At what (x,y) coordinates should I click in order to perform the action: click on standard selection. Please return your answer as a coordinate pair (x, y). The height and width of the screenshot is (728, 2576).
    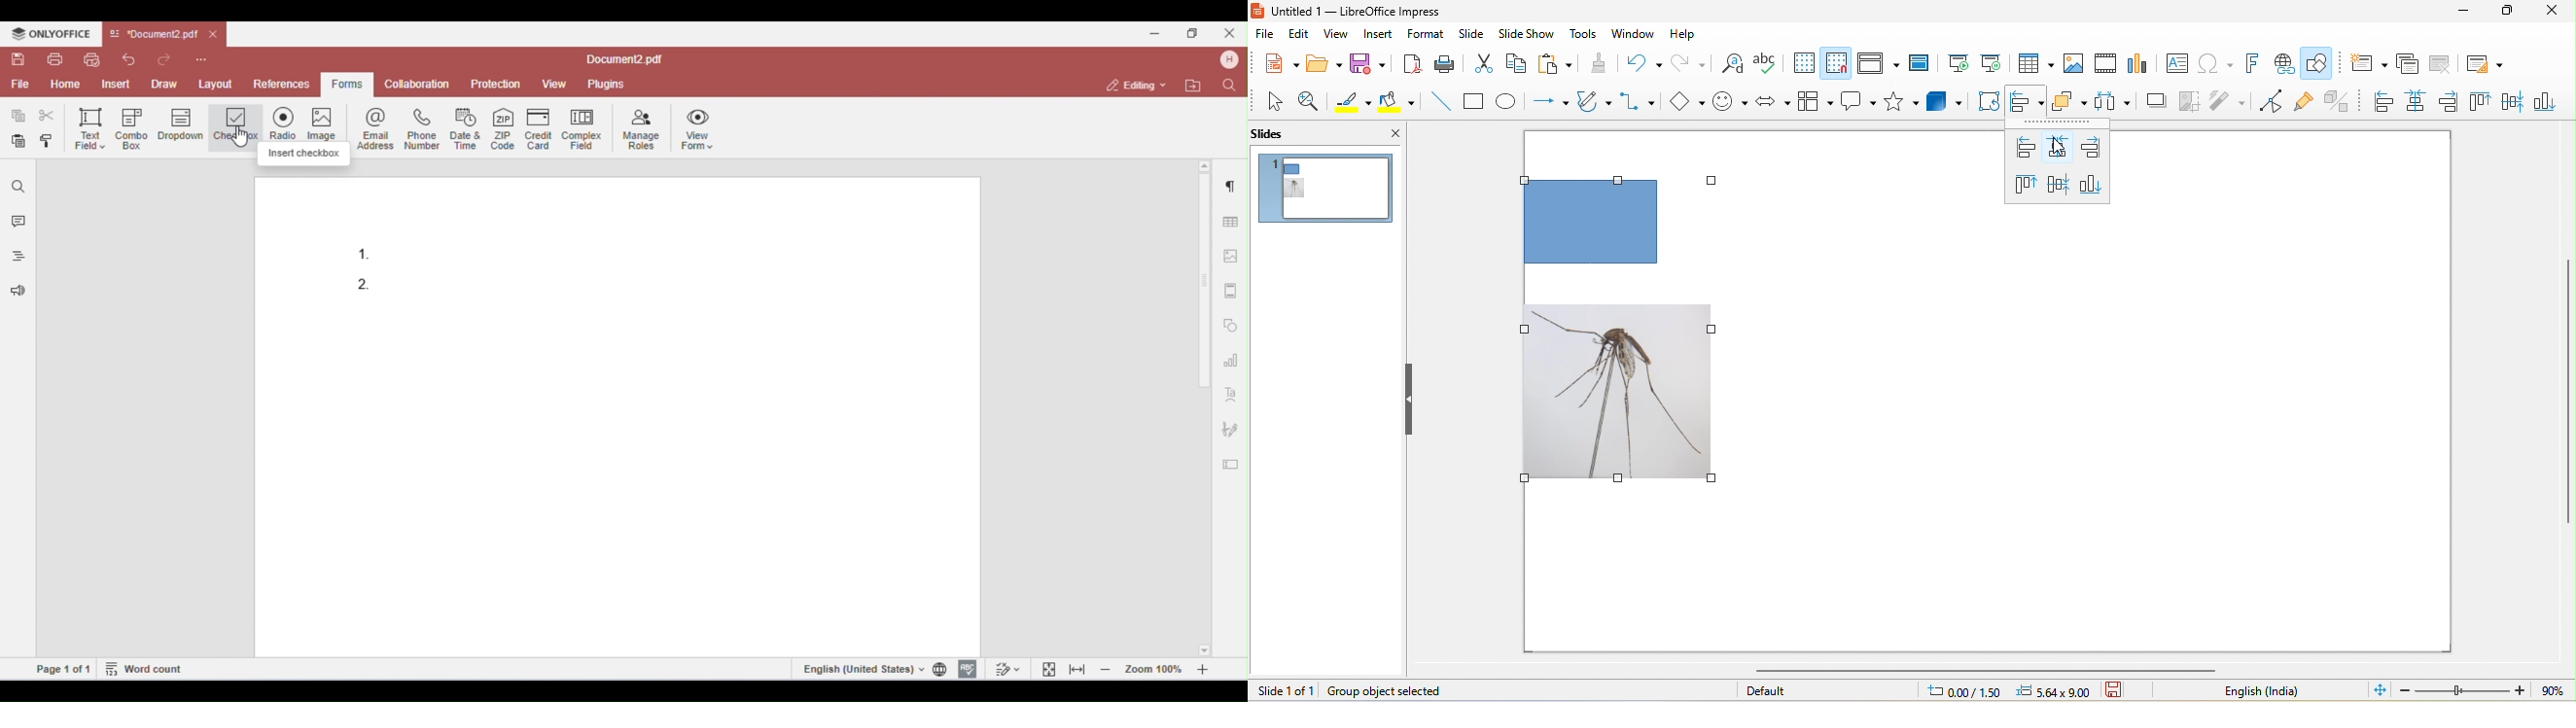
    Looking at the image, I should click on (2125, 690).